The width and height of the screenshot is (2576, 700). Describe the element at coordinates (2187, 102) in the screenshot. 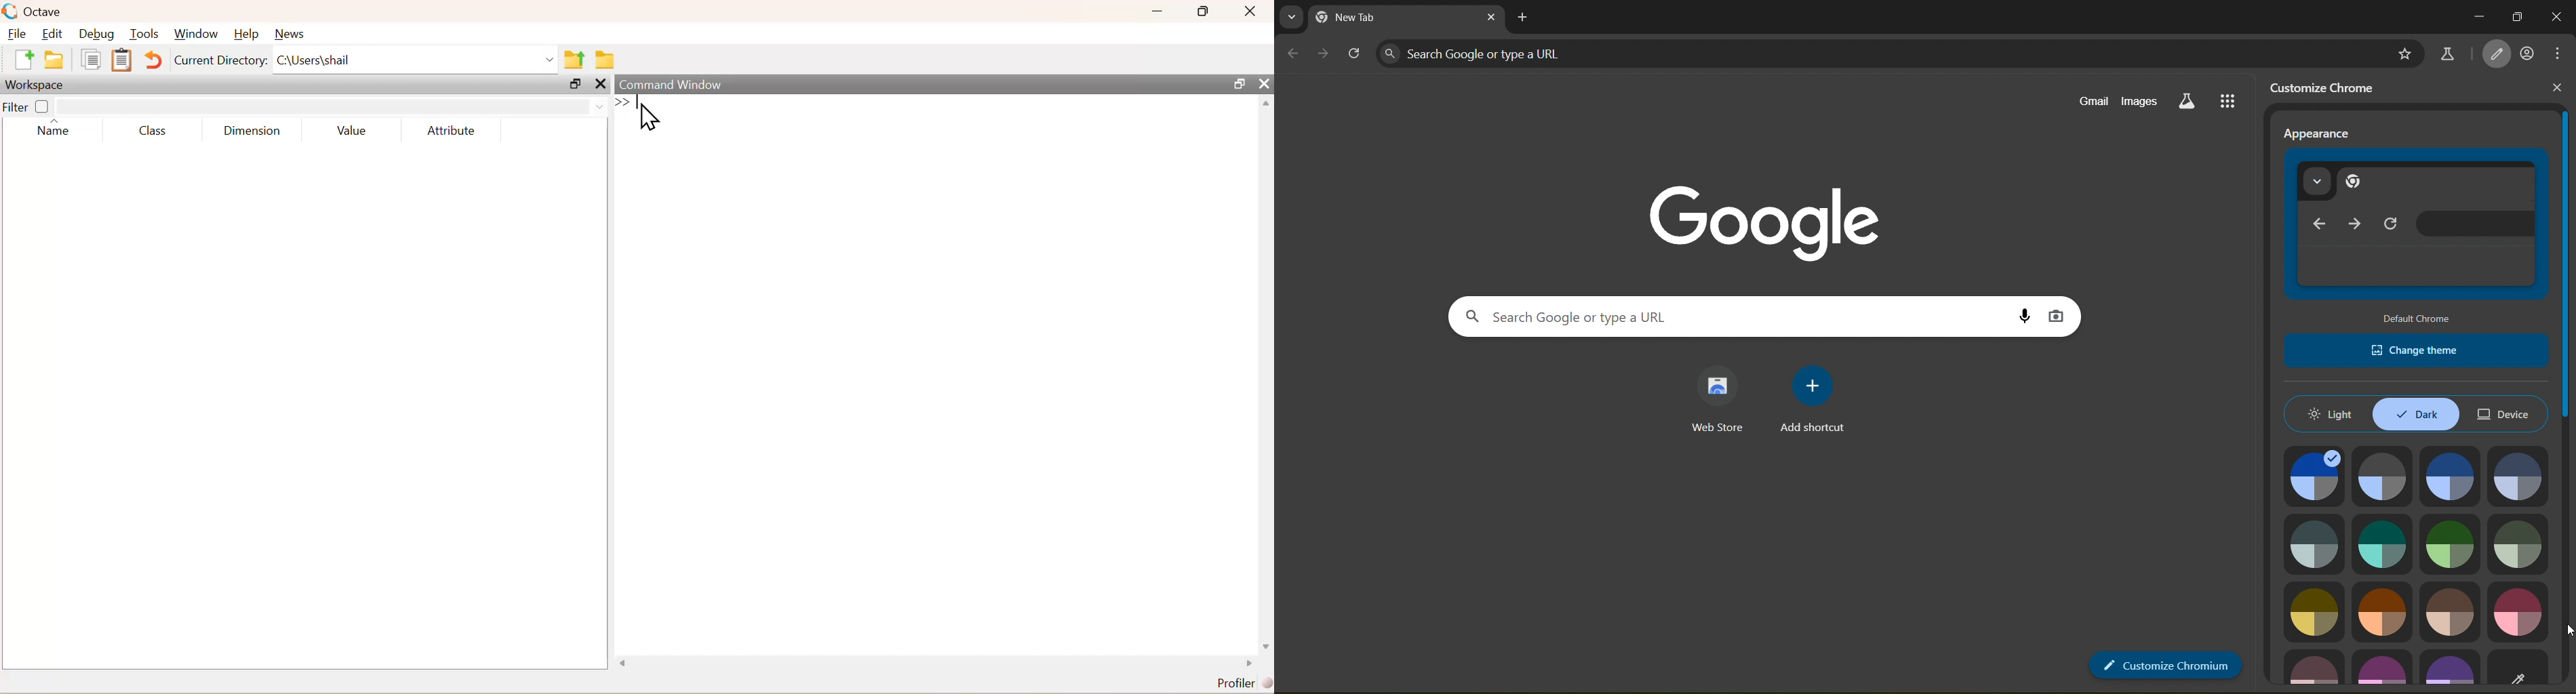

I see `search labs` at that location.